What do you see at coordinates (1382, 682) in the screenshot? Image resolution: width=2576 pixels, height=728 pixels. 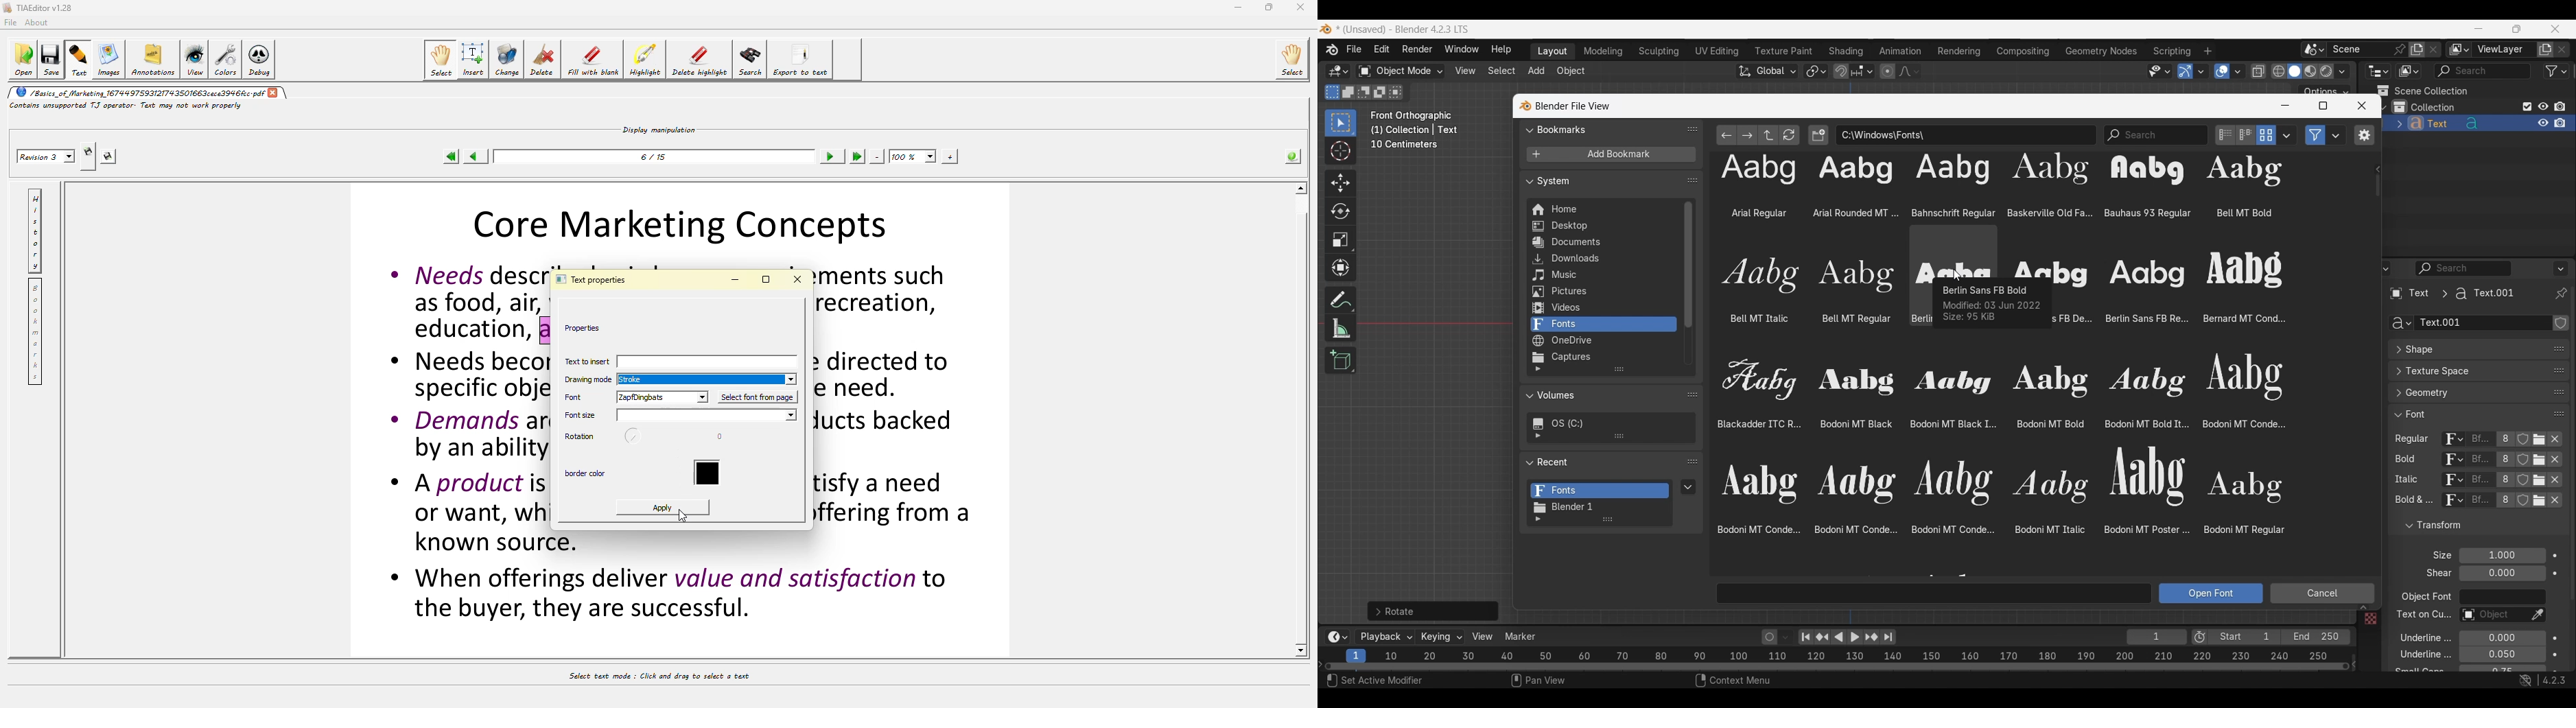 I see `Select` at bounding box center [1382, 682].